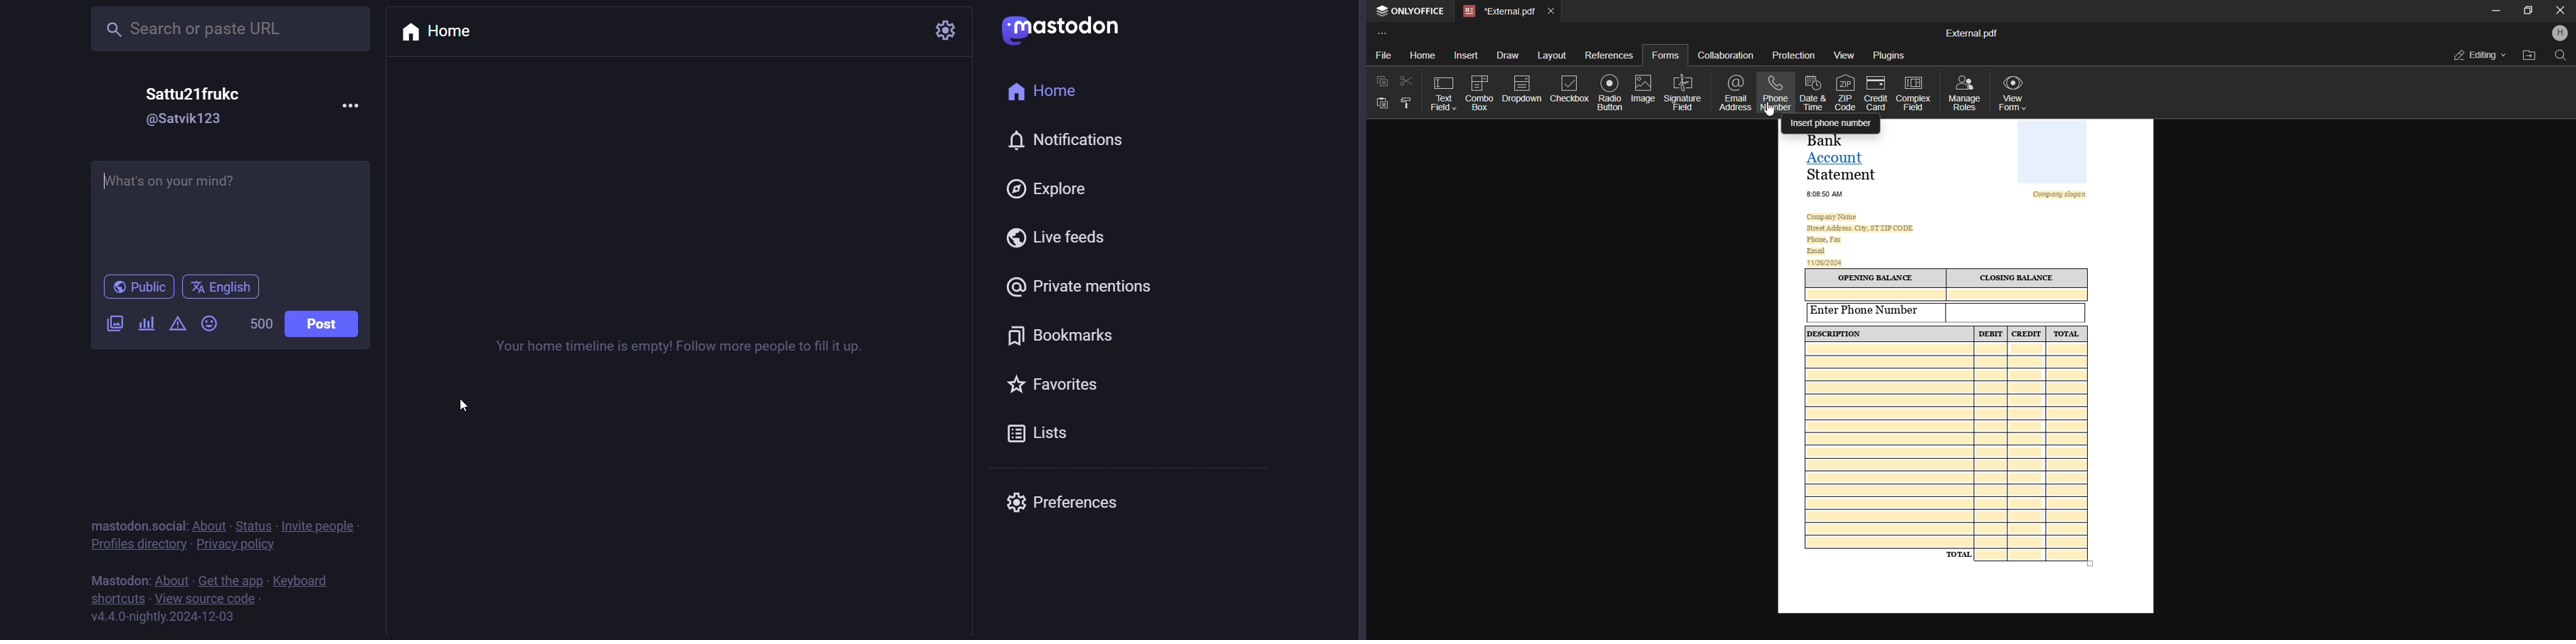  I want to click on live feed, so click(1051, 240).